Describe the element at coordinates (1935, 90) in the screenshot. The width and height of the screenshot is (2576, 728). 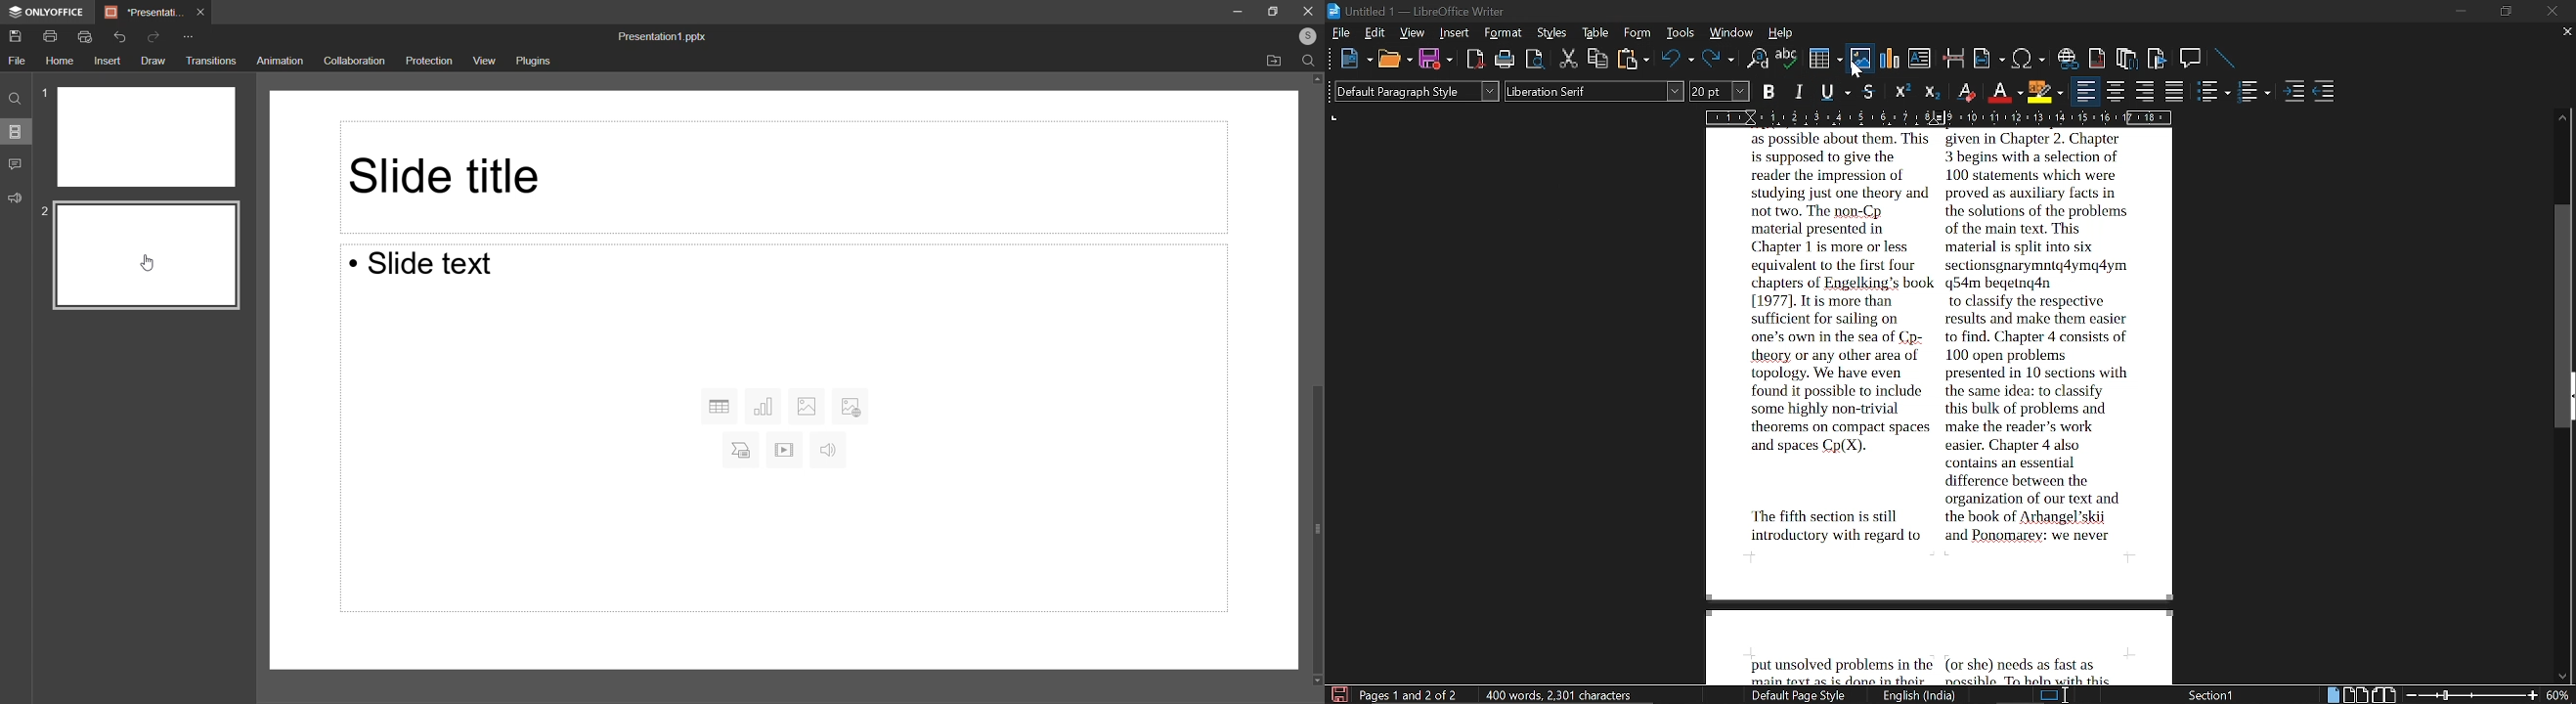
I see `` at that location.